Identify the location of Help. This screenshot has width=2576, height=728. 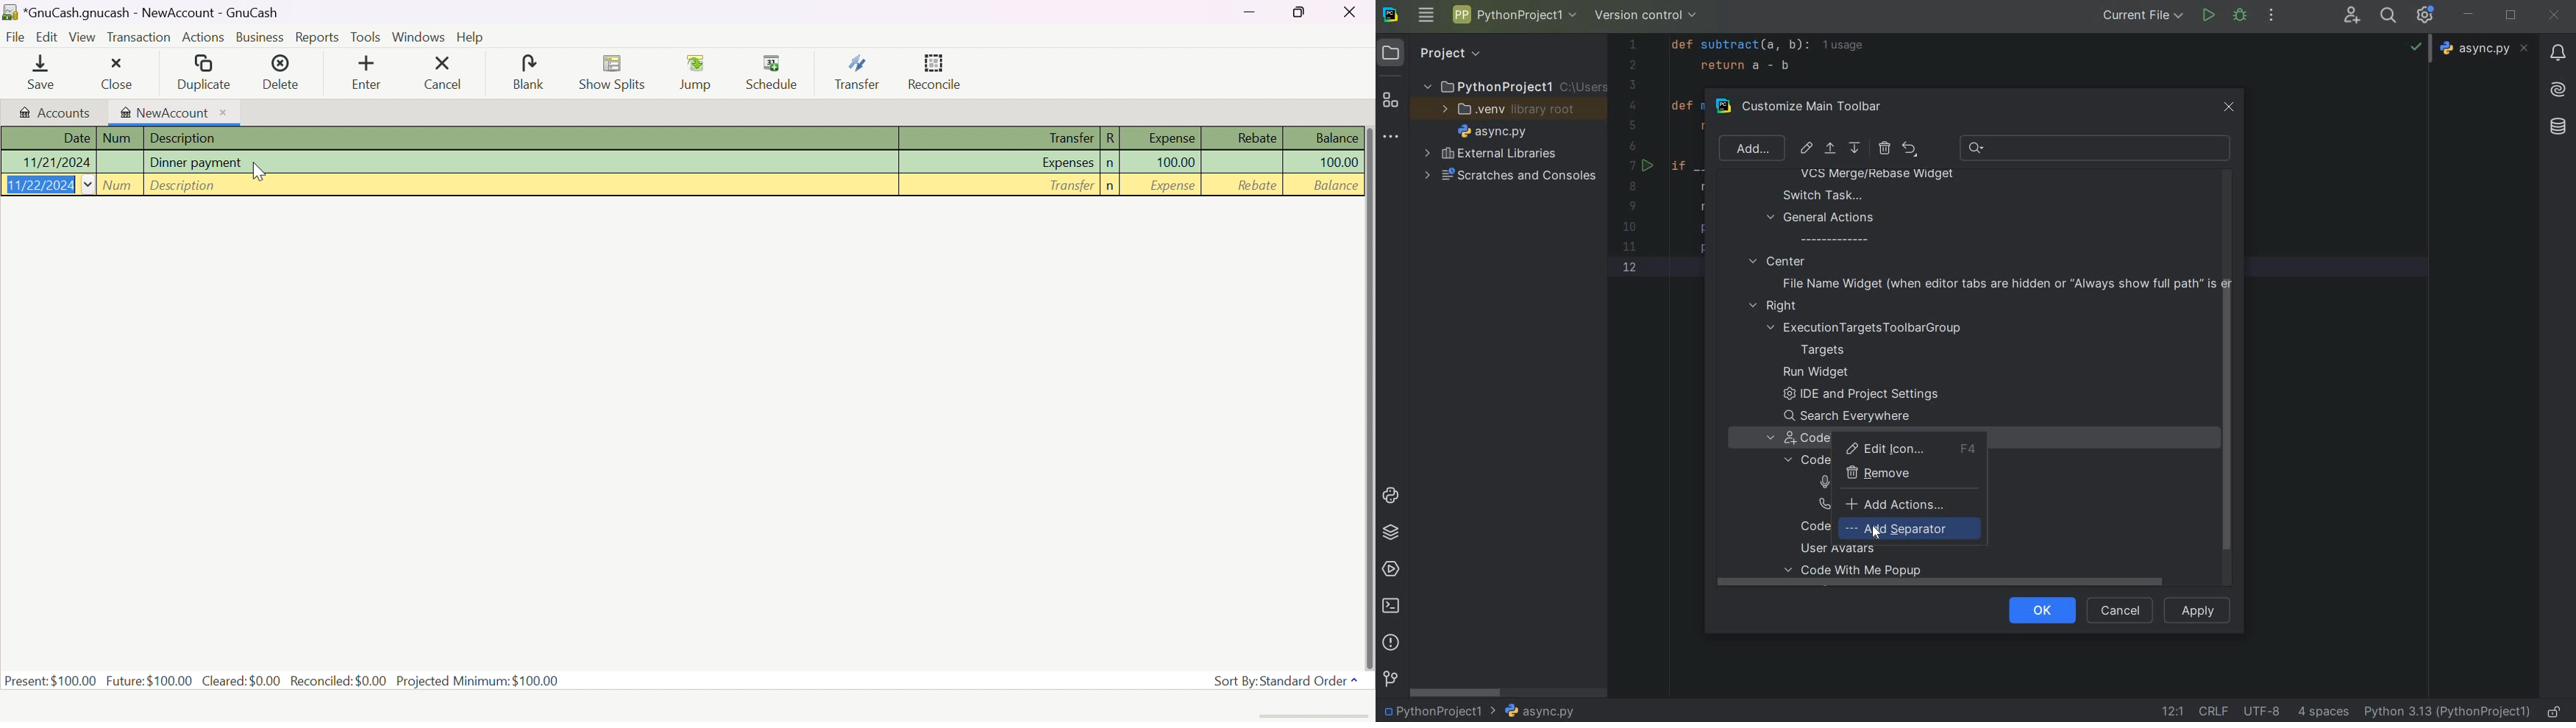
(471, 38).